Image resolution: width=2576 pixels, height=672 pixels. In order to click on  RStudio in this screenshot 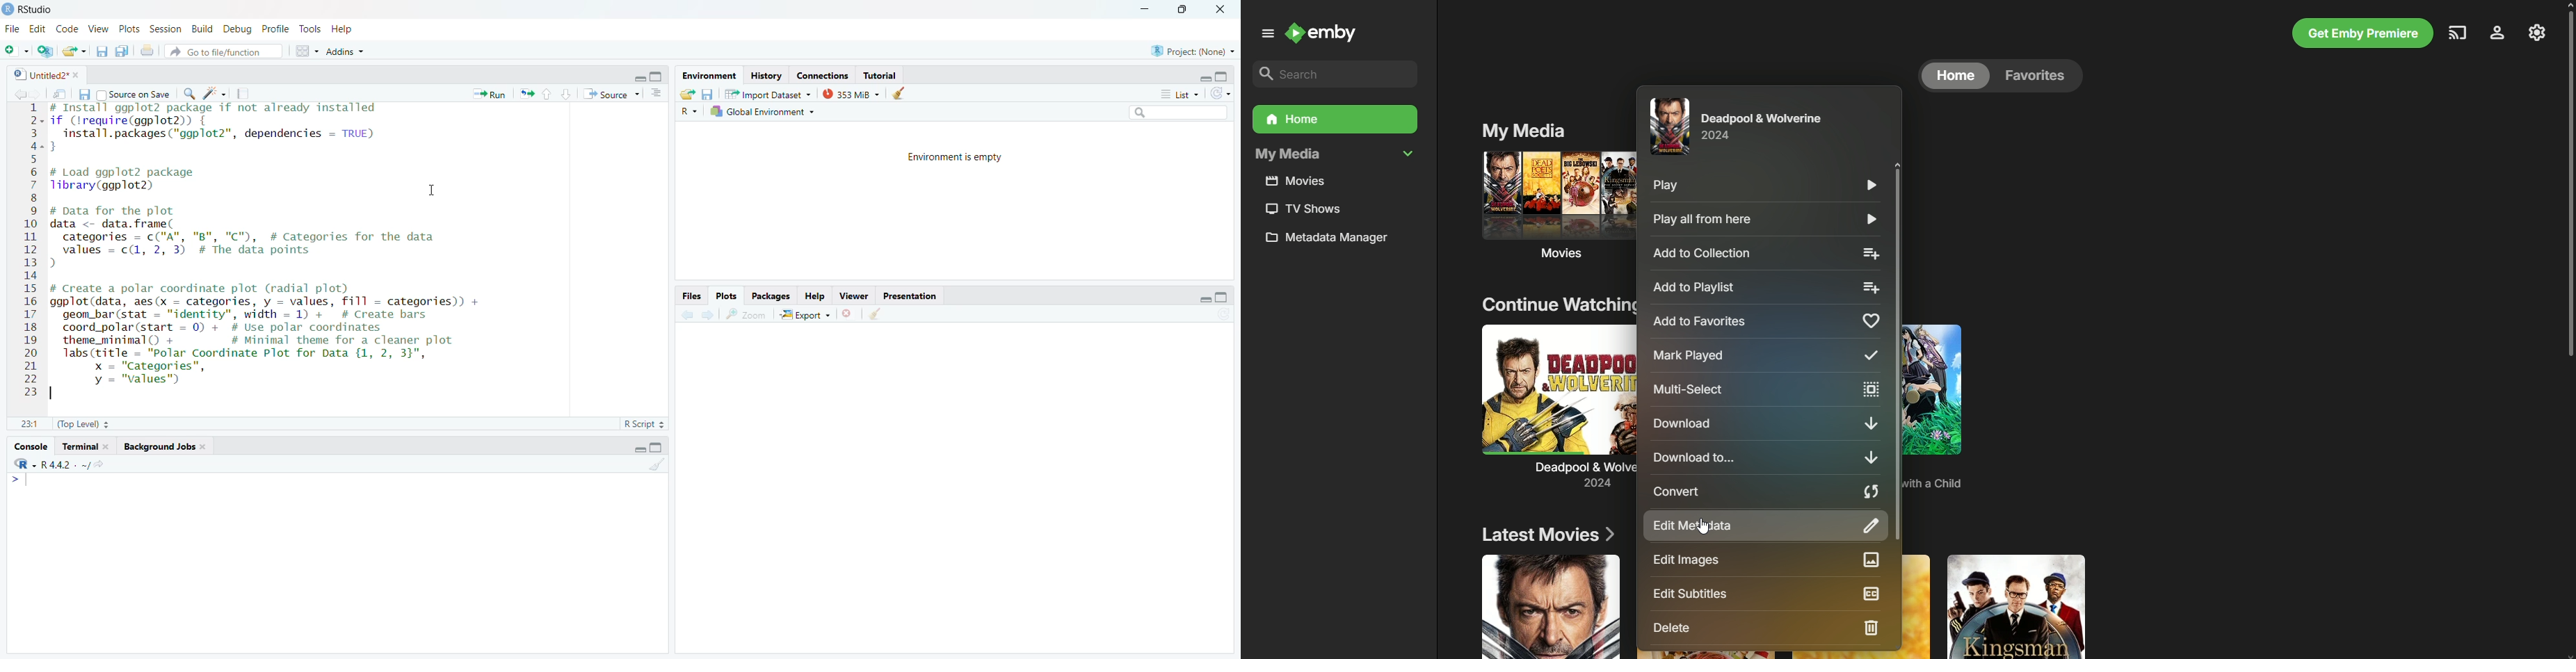, I will do `click(31, 8)`.